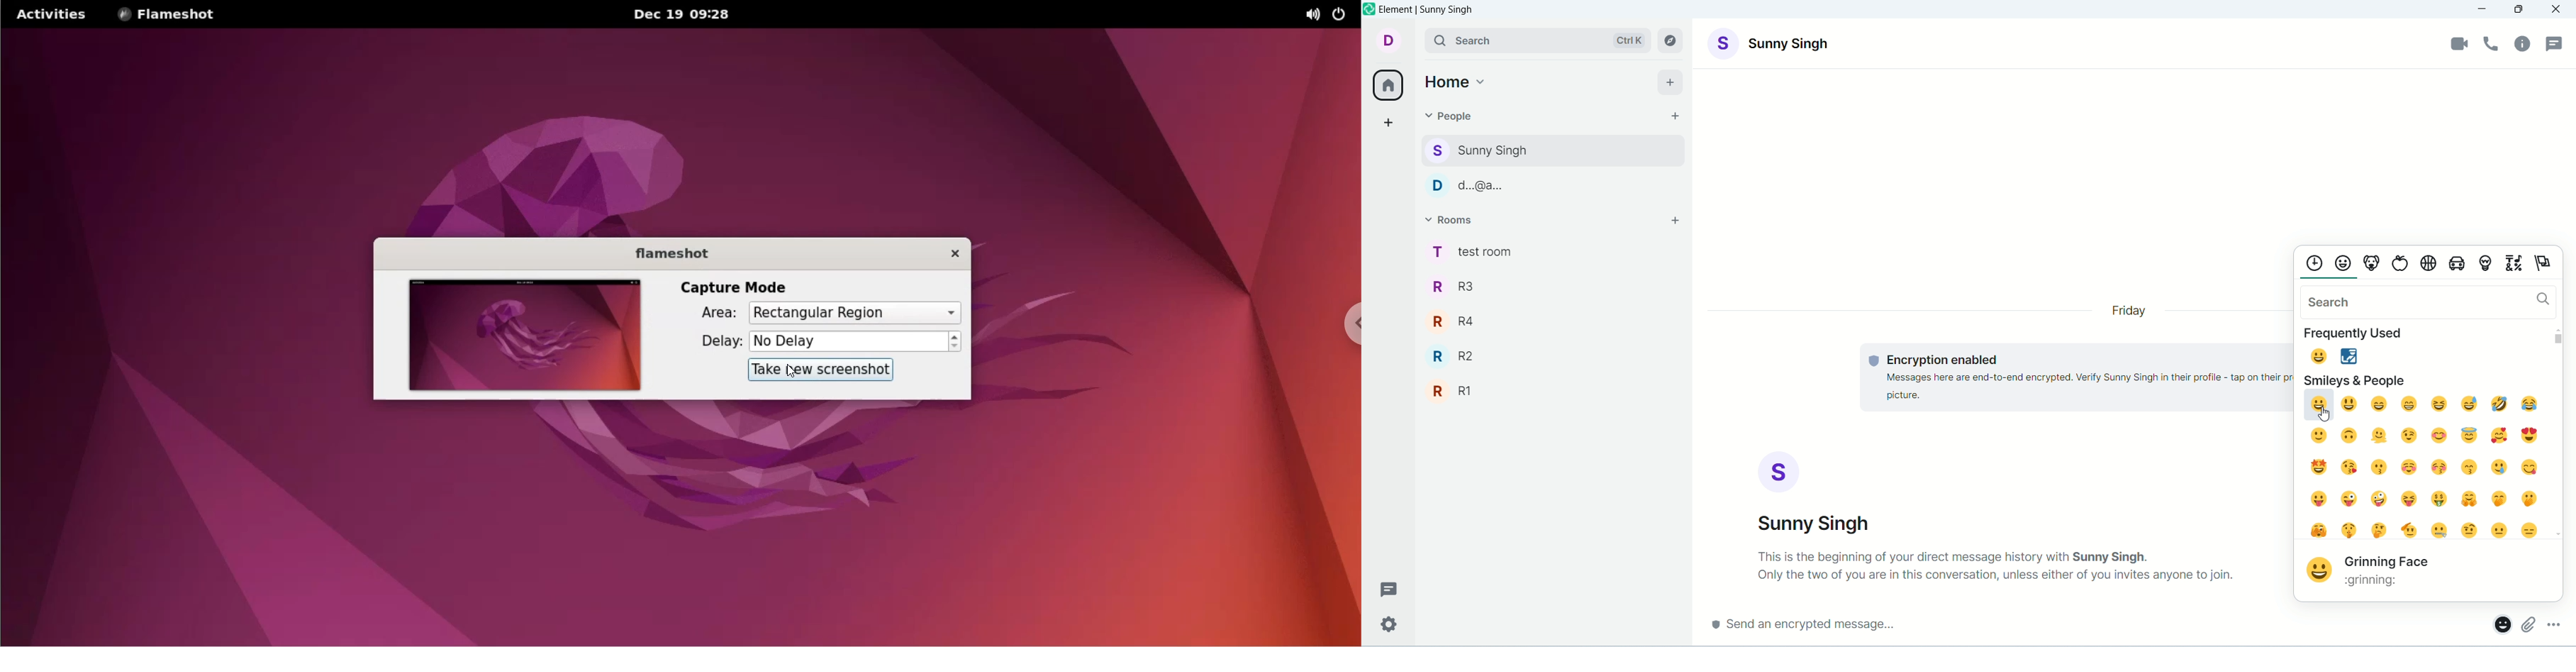  Describe the element at coordinates (2402, 572) in the screenshot. I see `grinning face` at that location.